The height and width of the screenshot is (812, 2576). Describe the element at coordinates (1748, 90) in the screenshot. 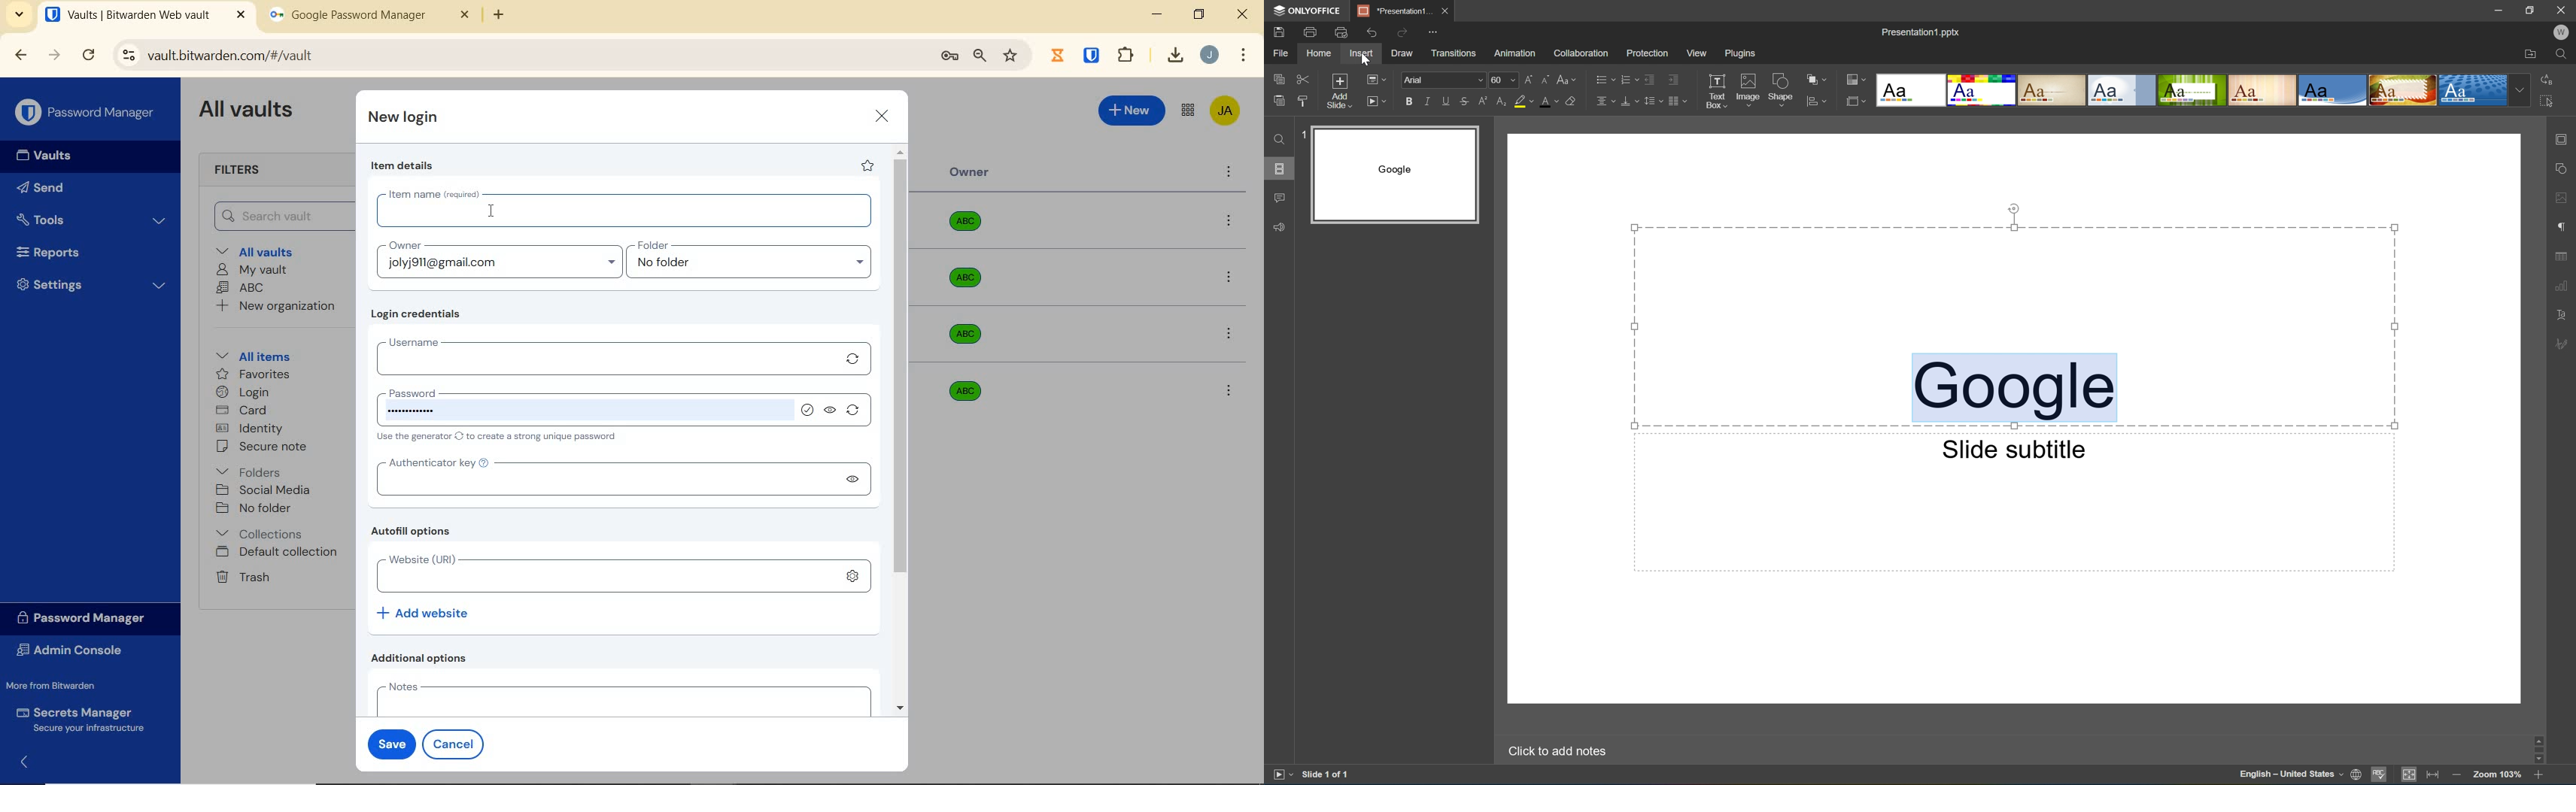

I see `Image` at that location.